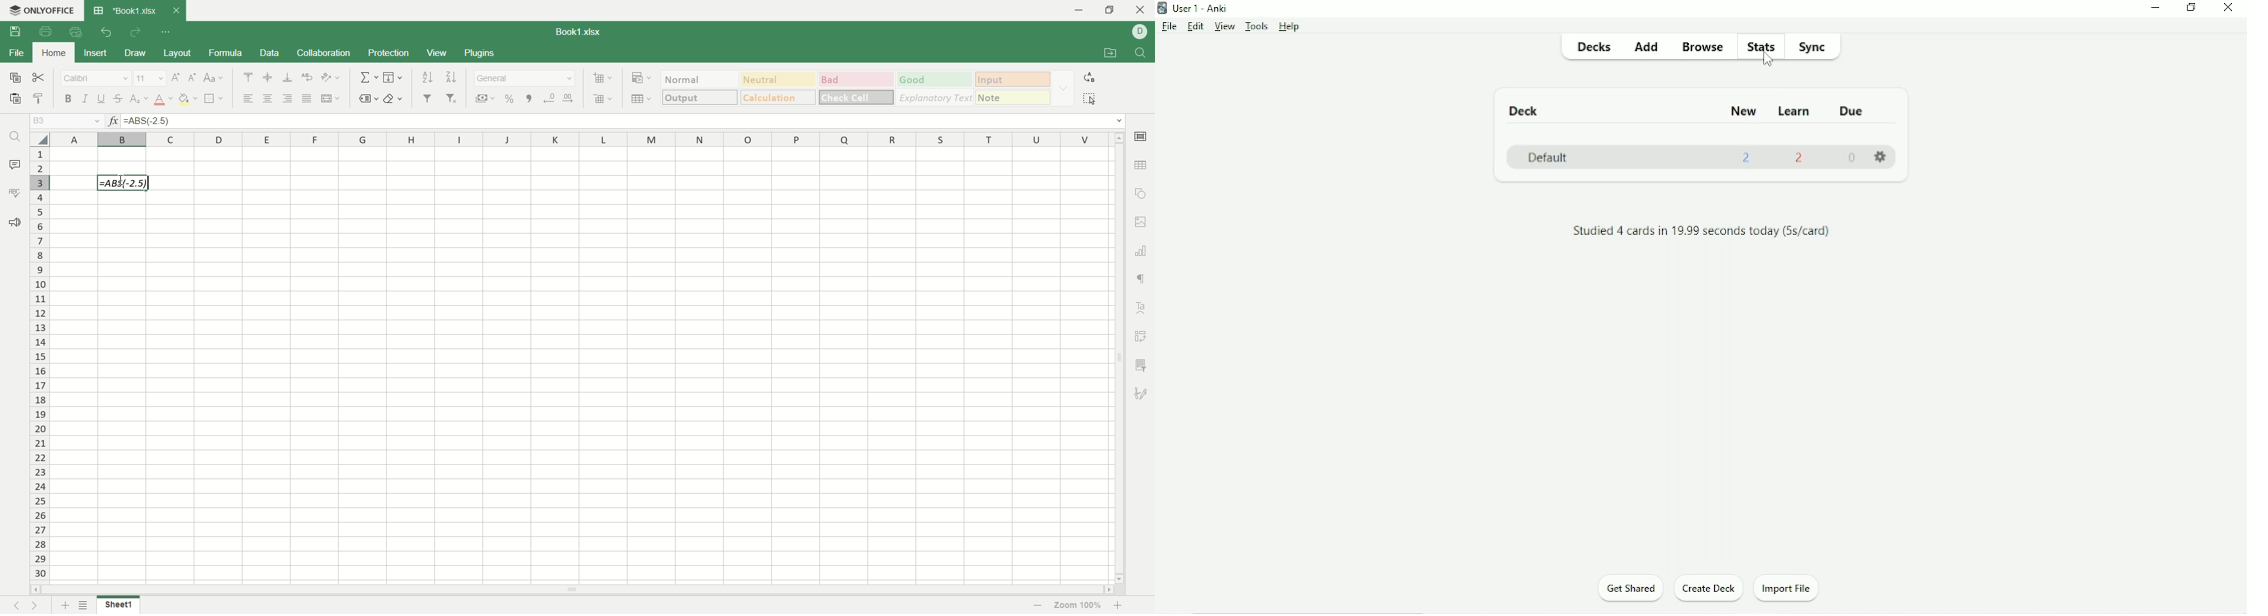 The width and height of the screenshot is (2268, 616). Describe the element at coordinates (176, 78) in the screenshot. I see `increase font size` at that location.